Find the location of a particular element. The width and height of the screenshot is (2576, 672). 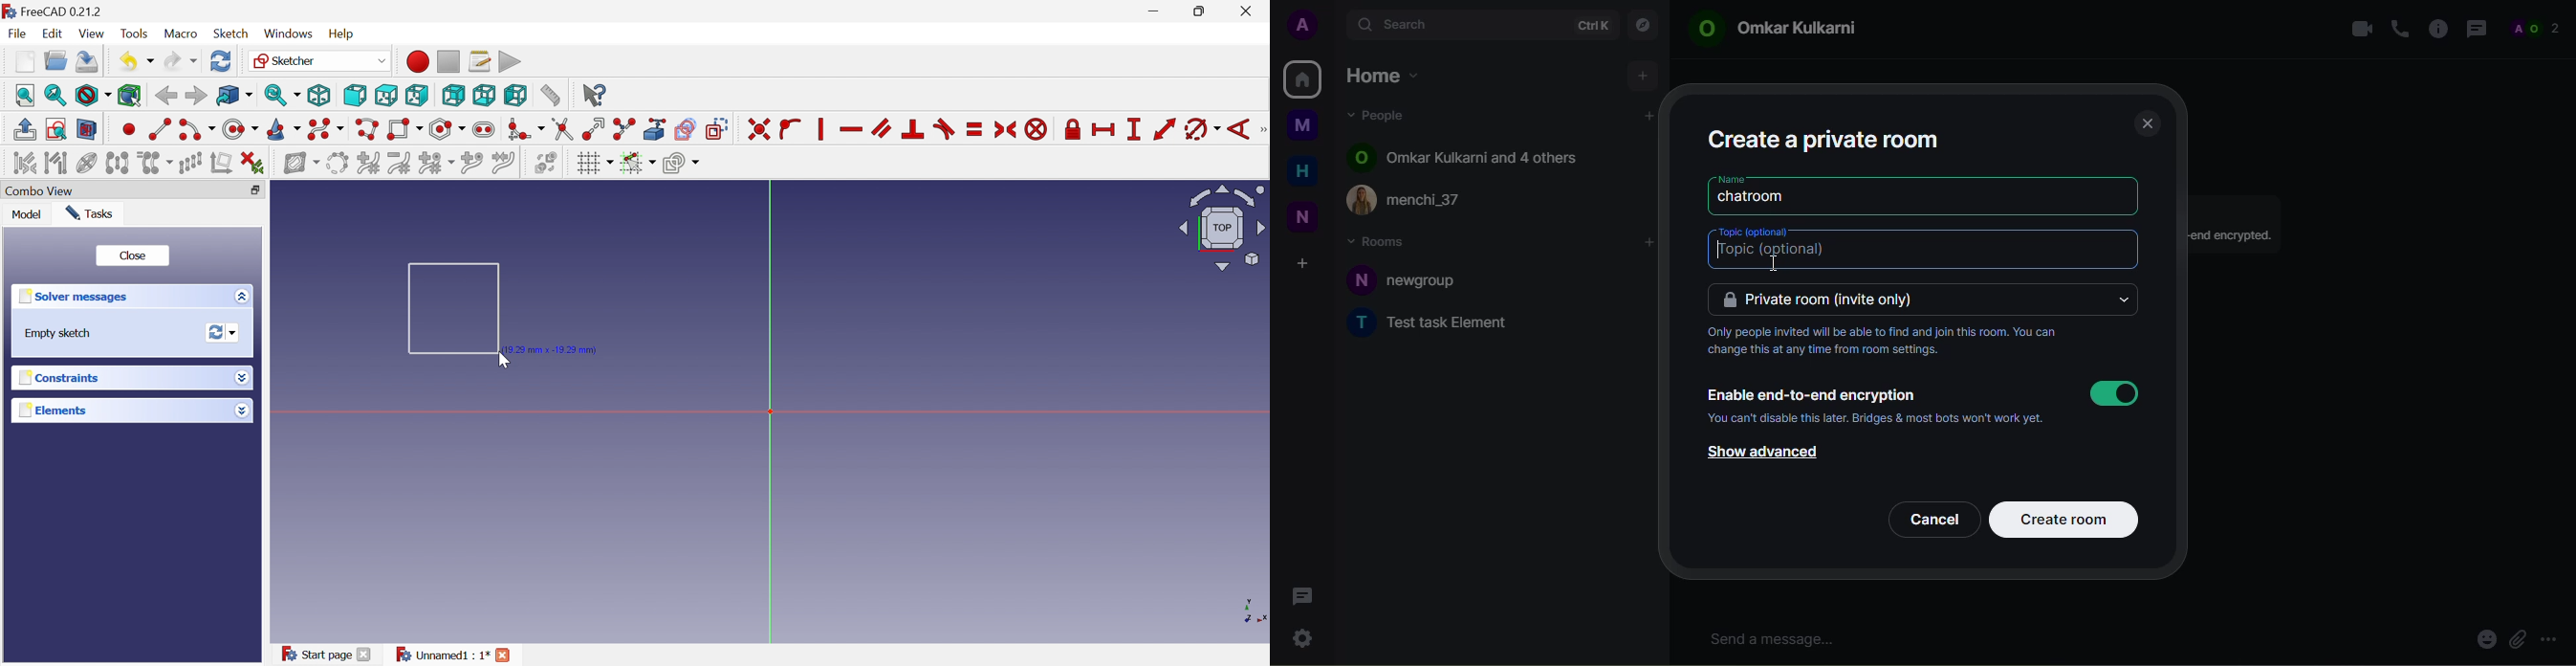

View is located at coordinates (93, 36).